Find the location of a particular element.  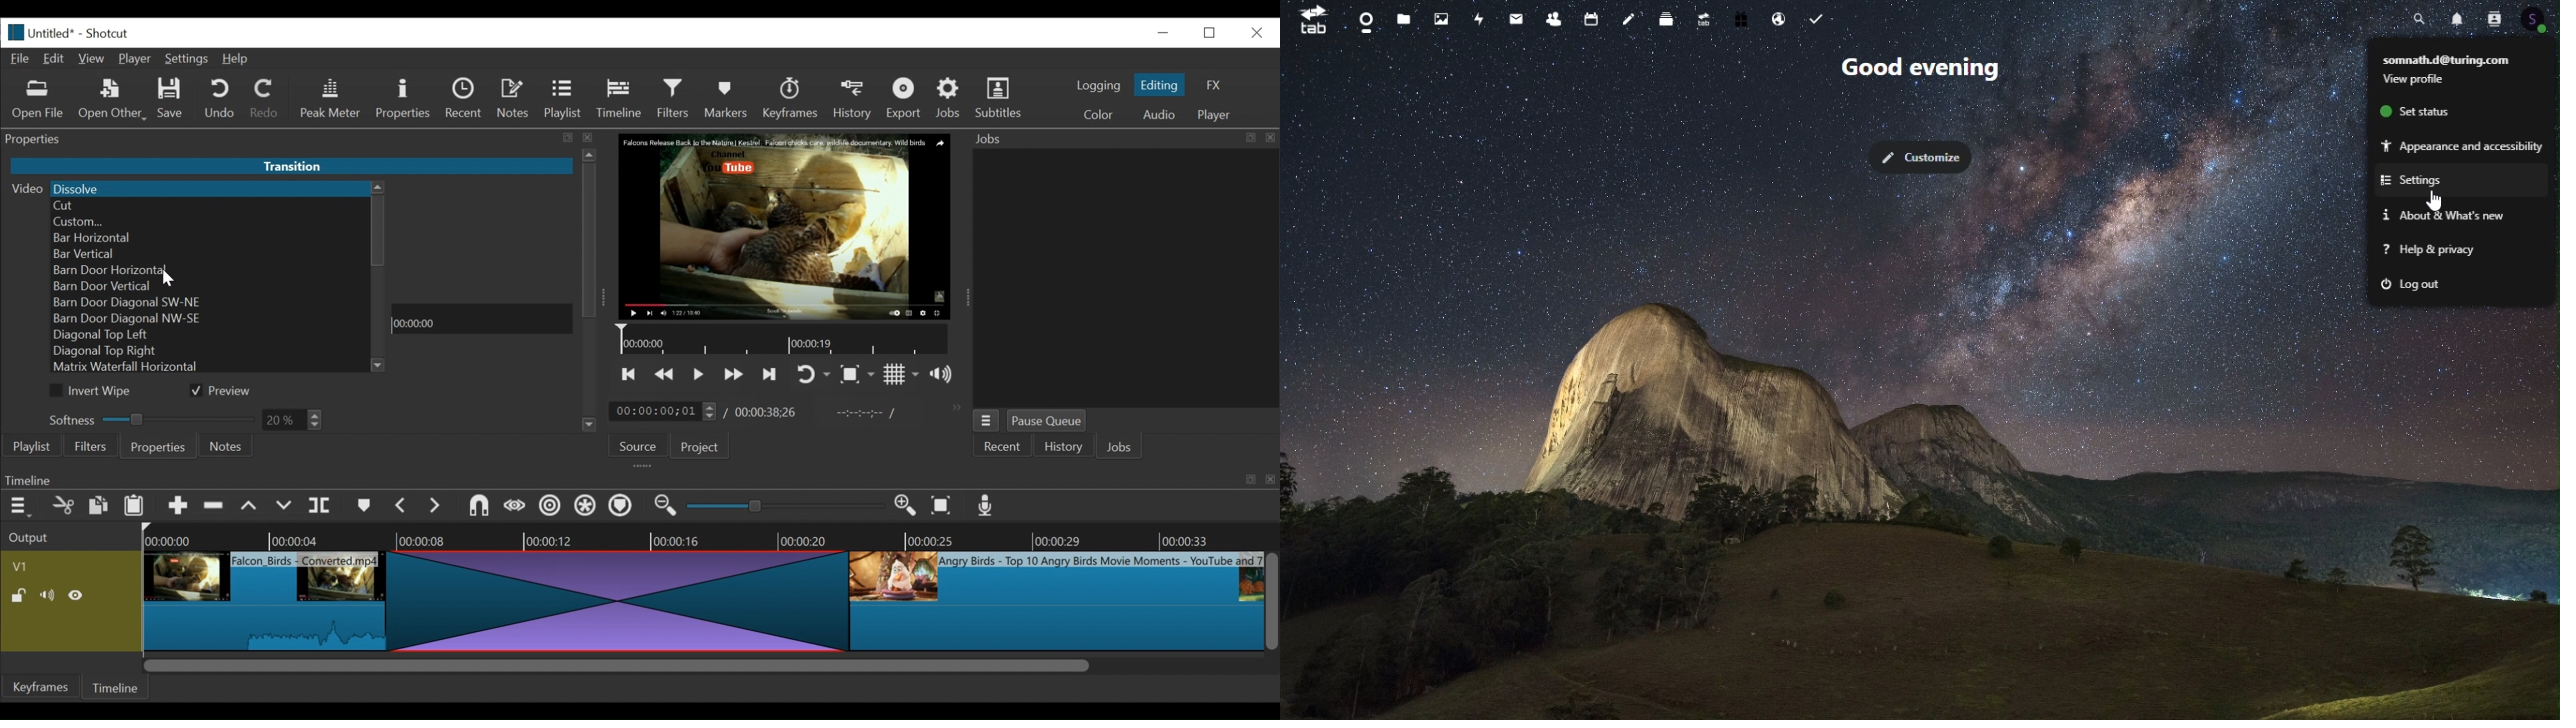

clip is located at coordinates (1057, 603).